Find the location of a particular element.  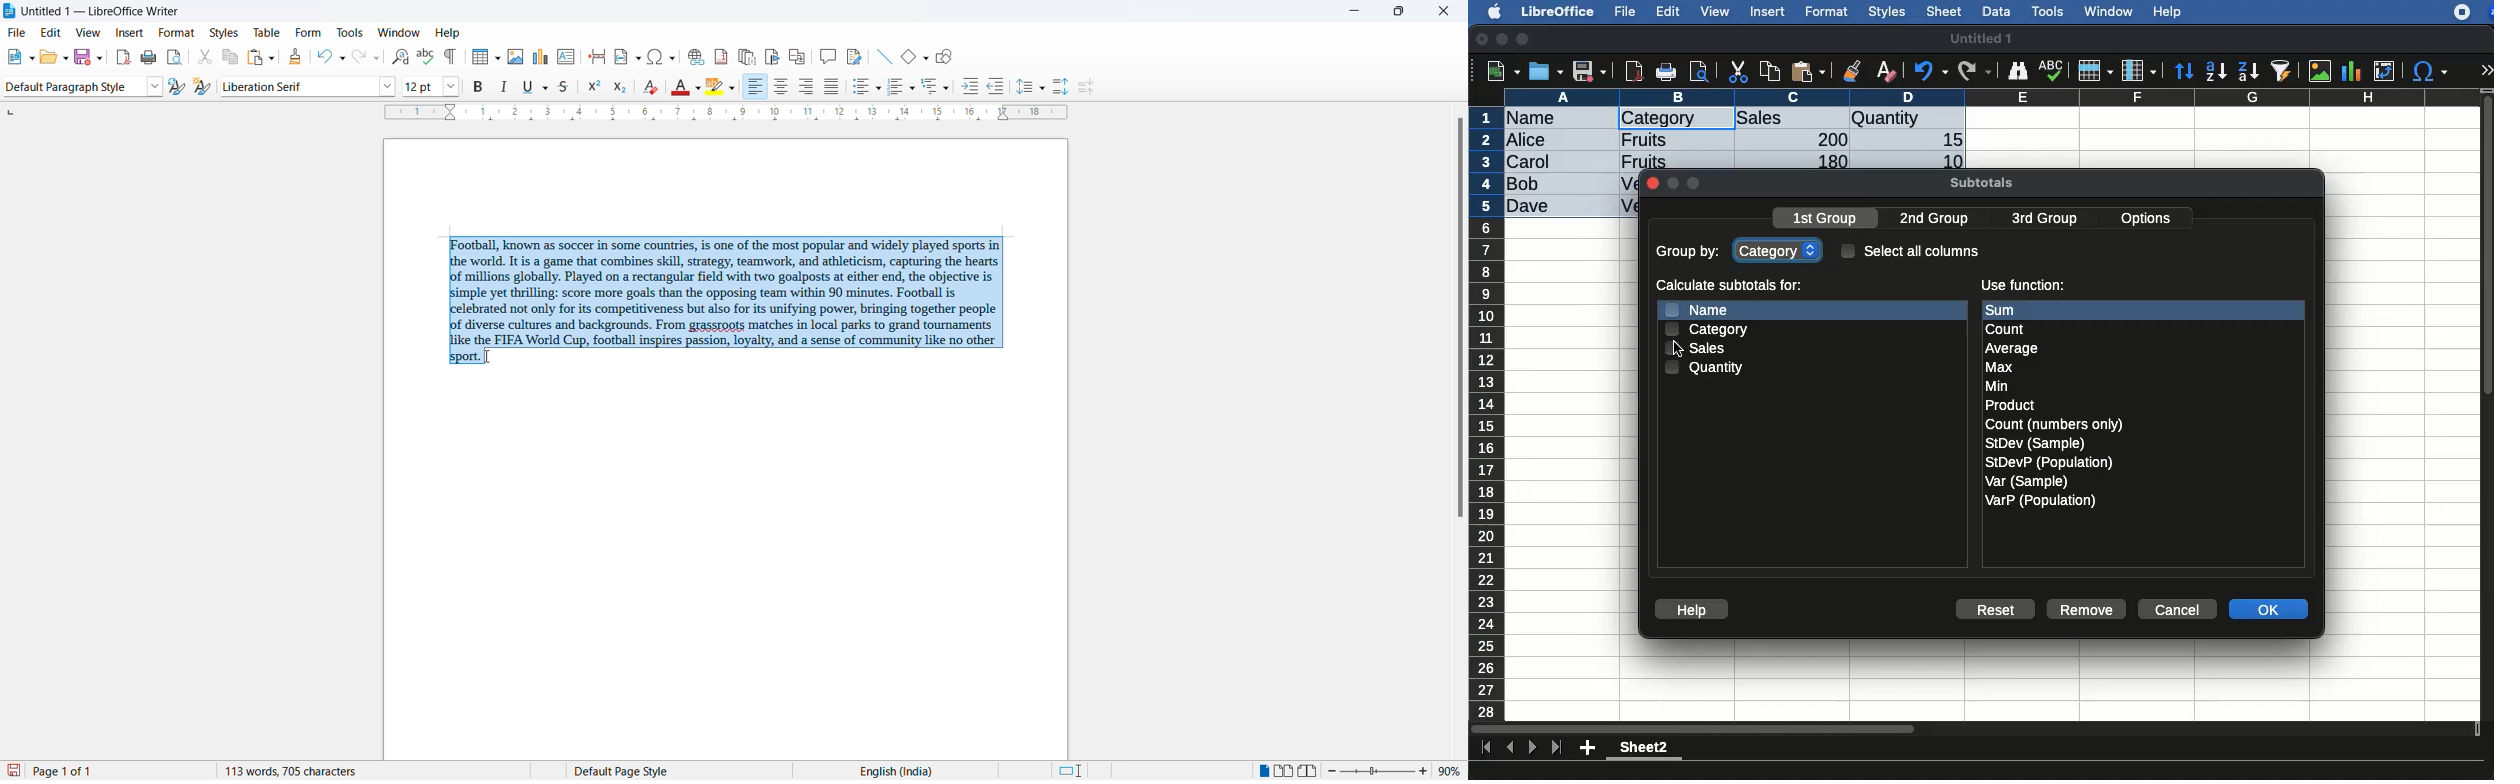

spell check is located at coordinates (2054, 70).